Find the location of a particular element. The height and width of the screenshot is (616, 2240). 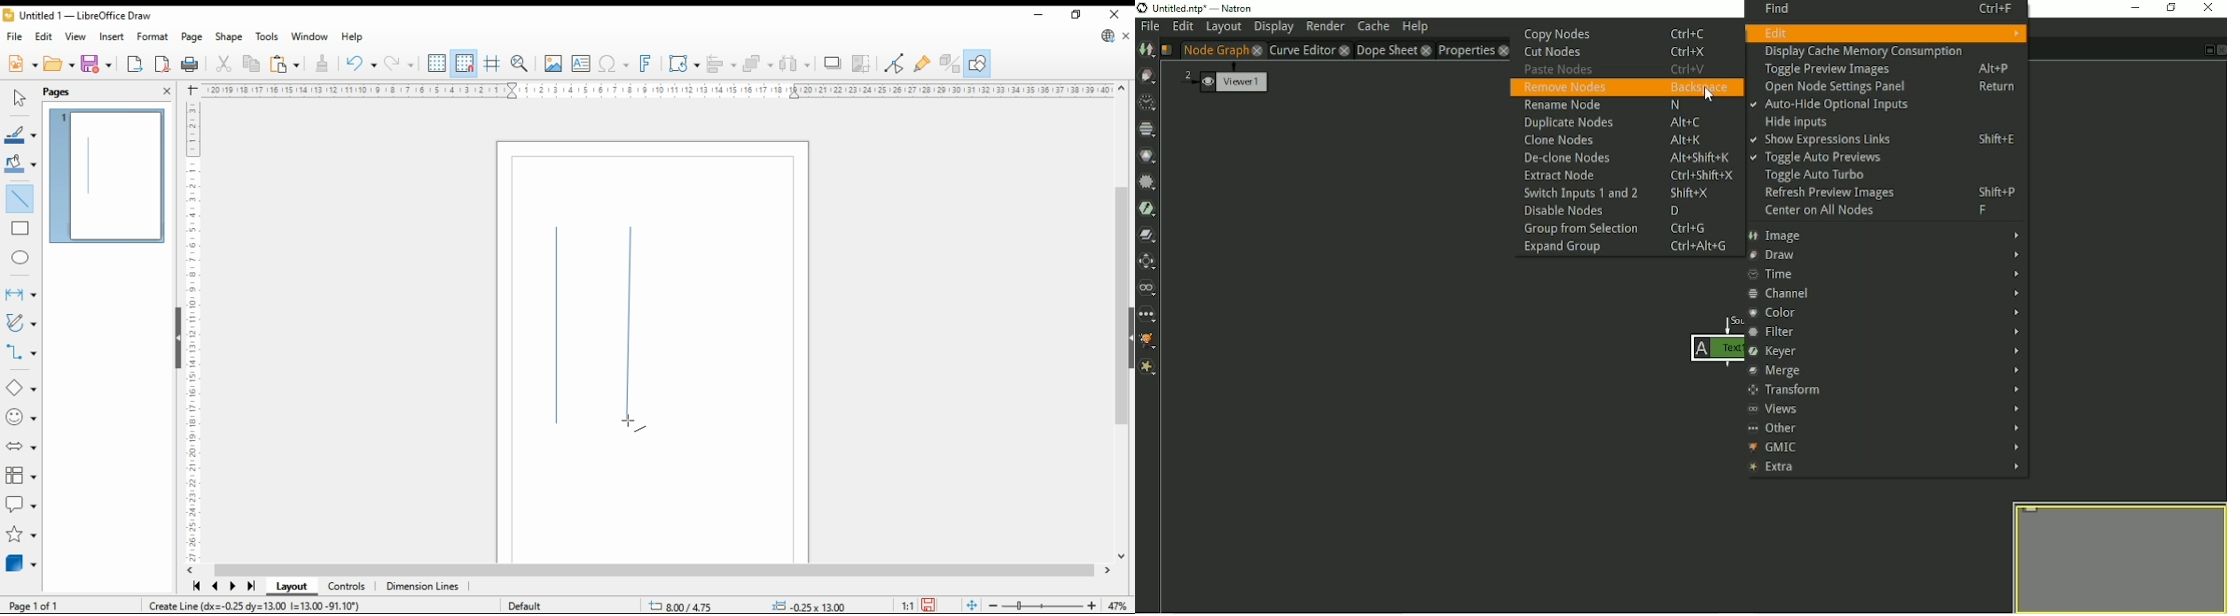

helplines for moving is located at coordinates (493, 62).